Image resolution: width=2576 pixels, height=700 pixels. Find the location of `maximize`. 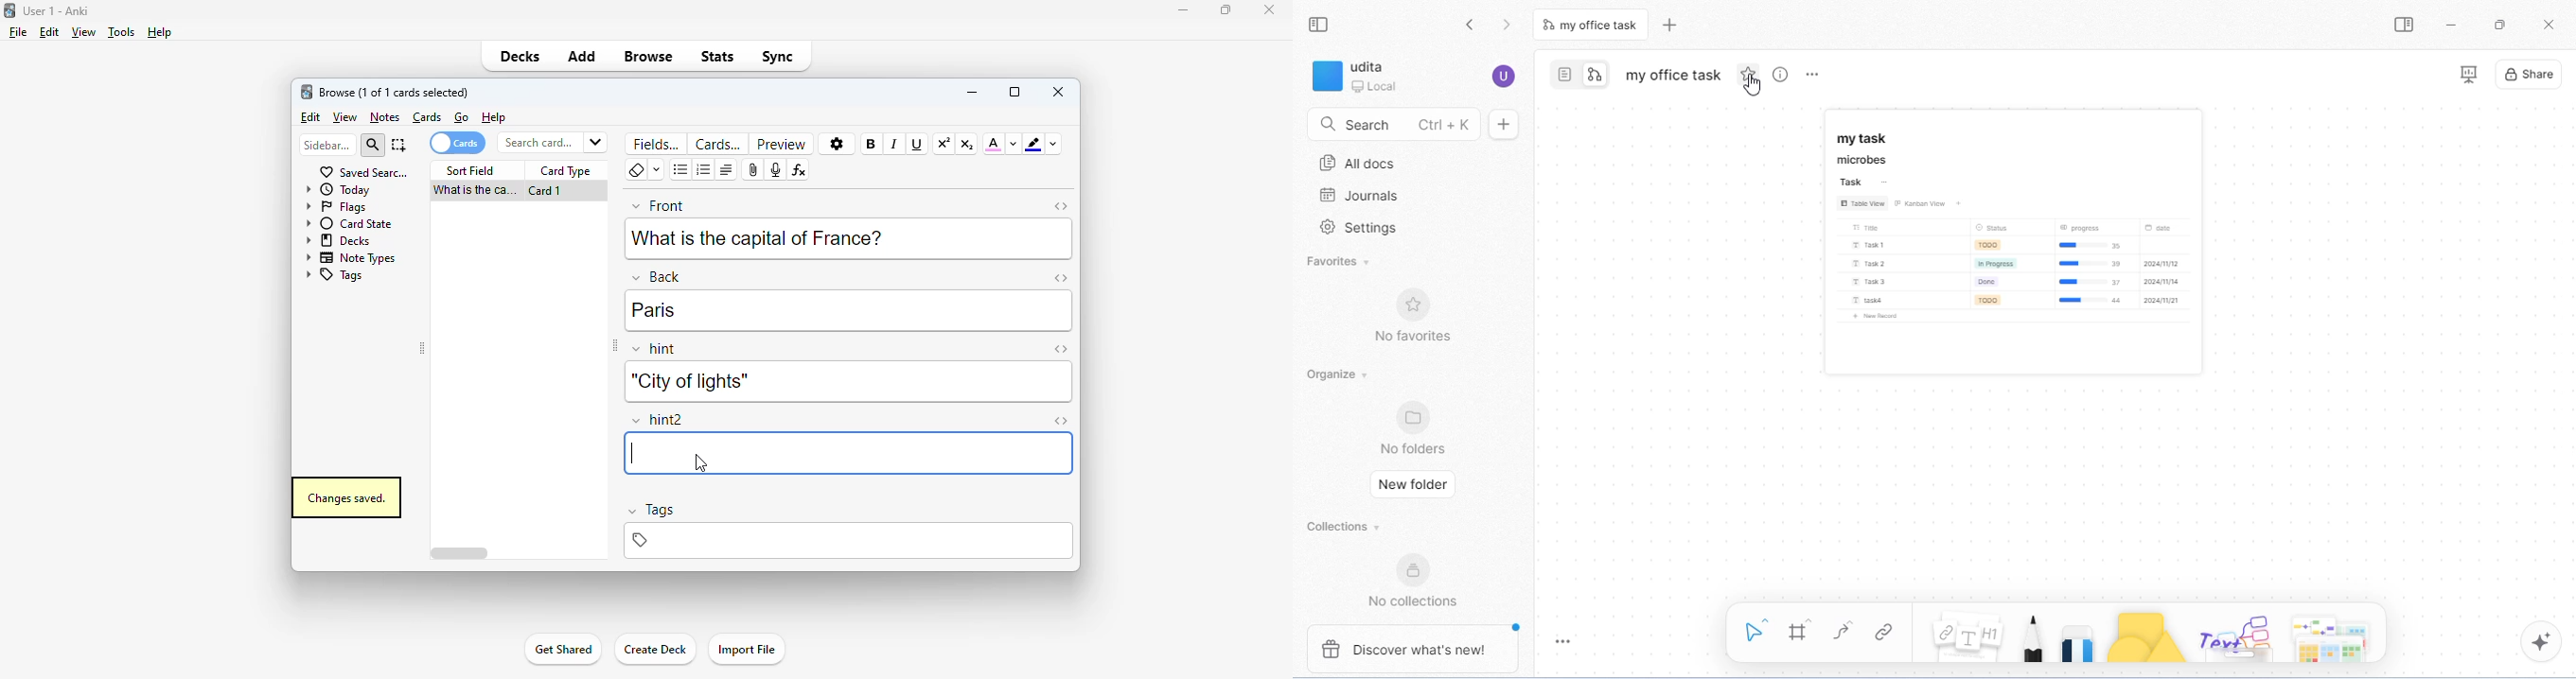

maximize is located at coordinates (1226, 9).